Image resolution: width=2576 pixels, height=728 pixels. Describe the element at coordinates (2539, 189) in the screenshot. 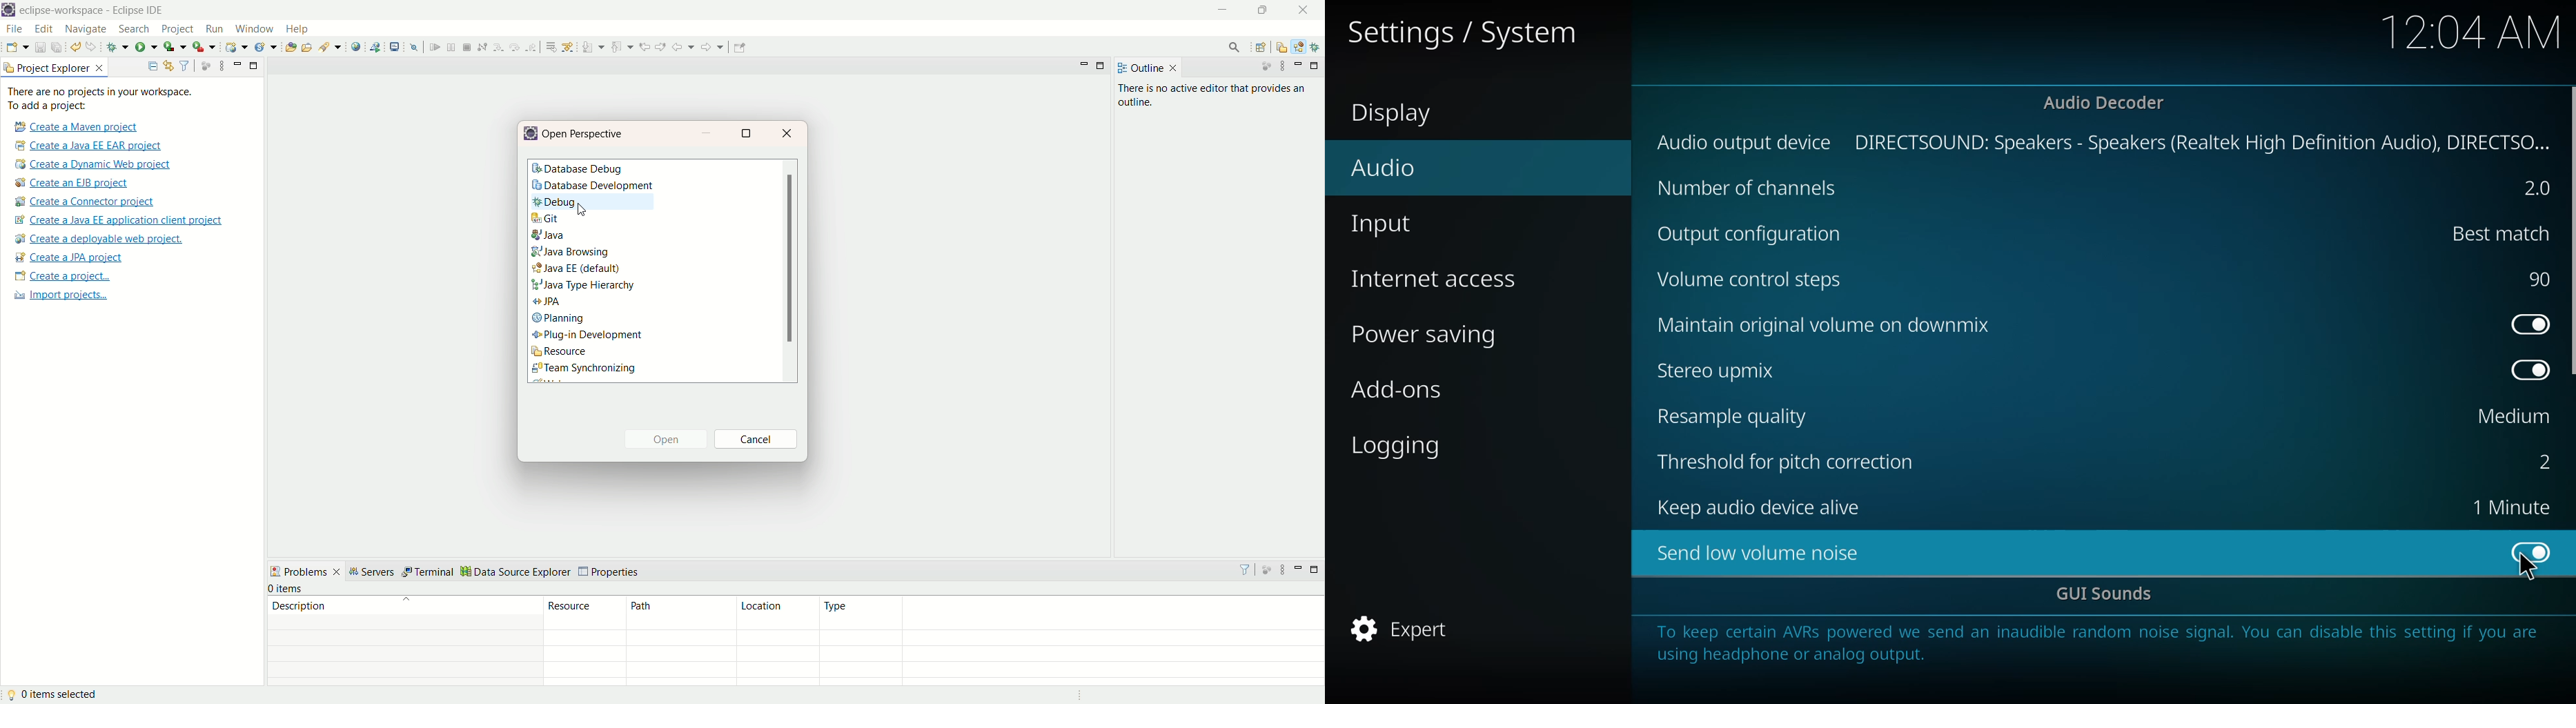

I see `2` at that location.